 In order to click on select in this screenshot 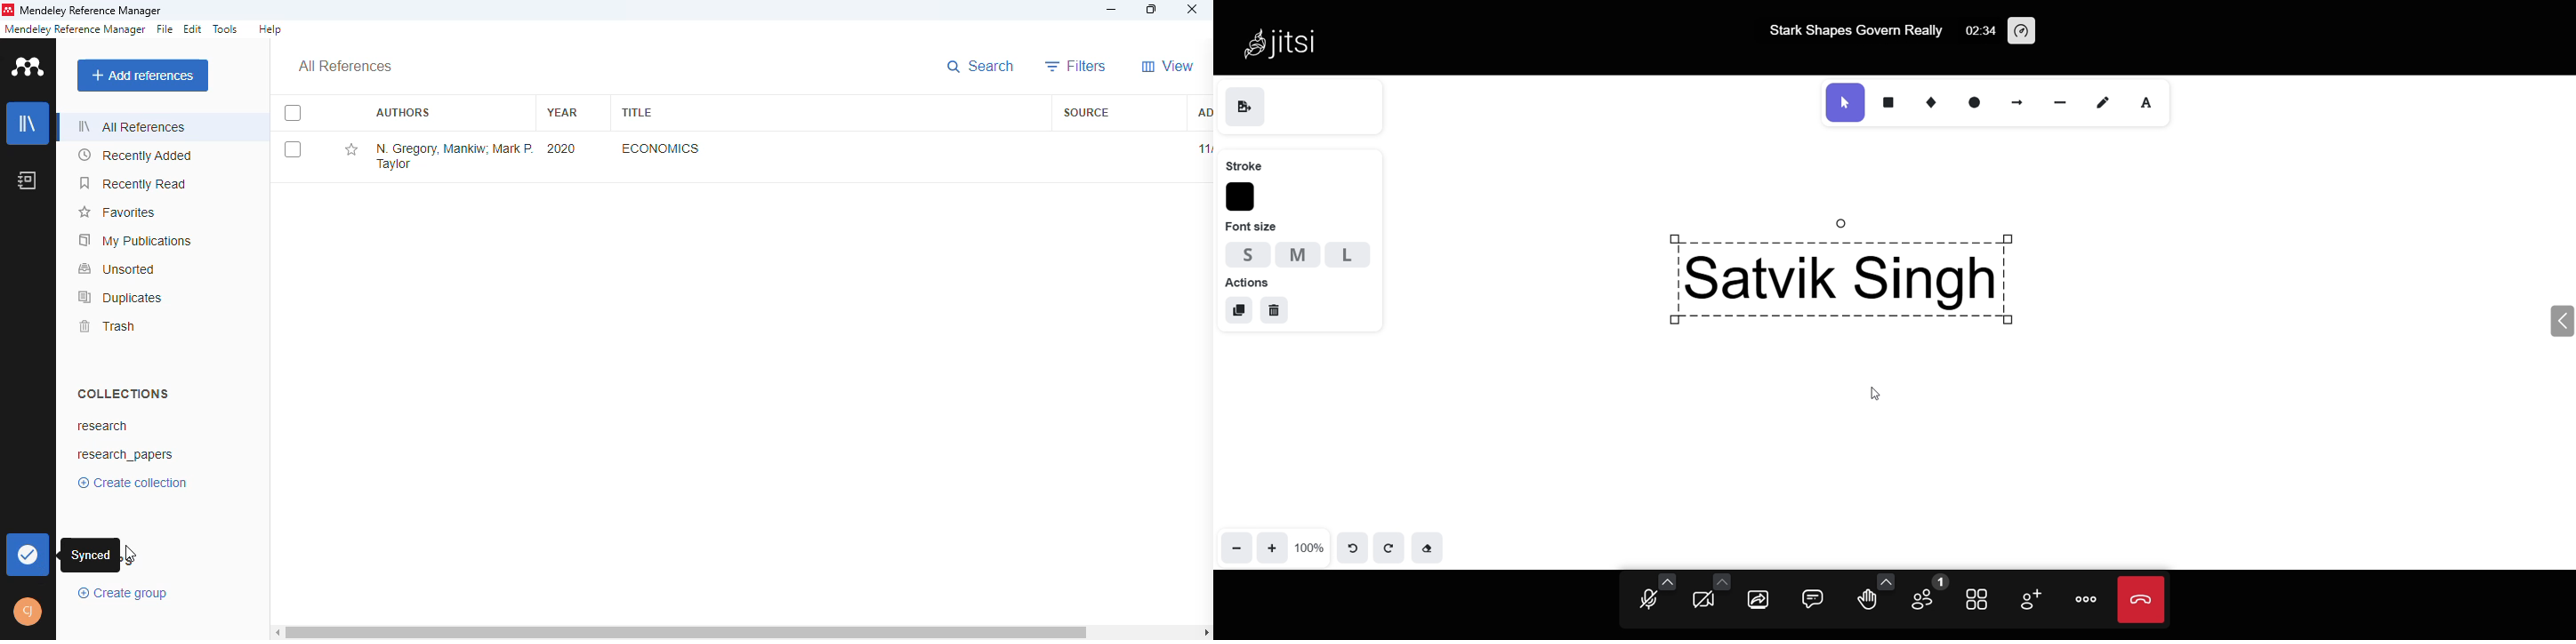, I will do `click(1844, 103)`.